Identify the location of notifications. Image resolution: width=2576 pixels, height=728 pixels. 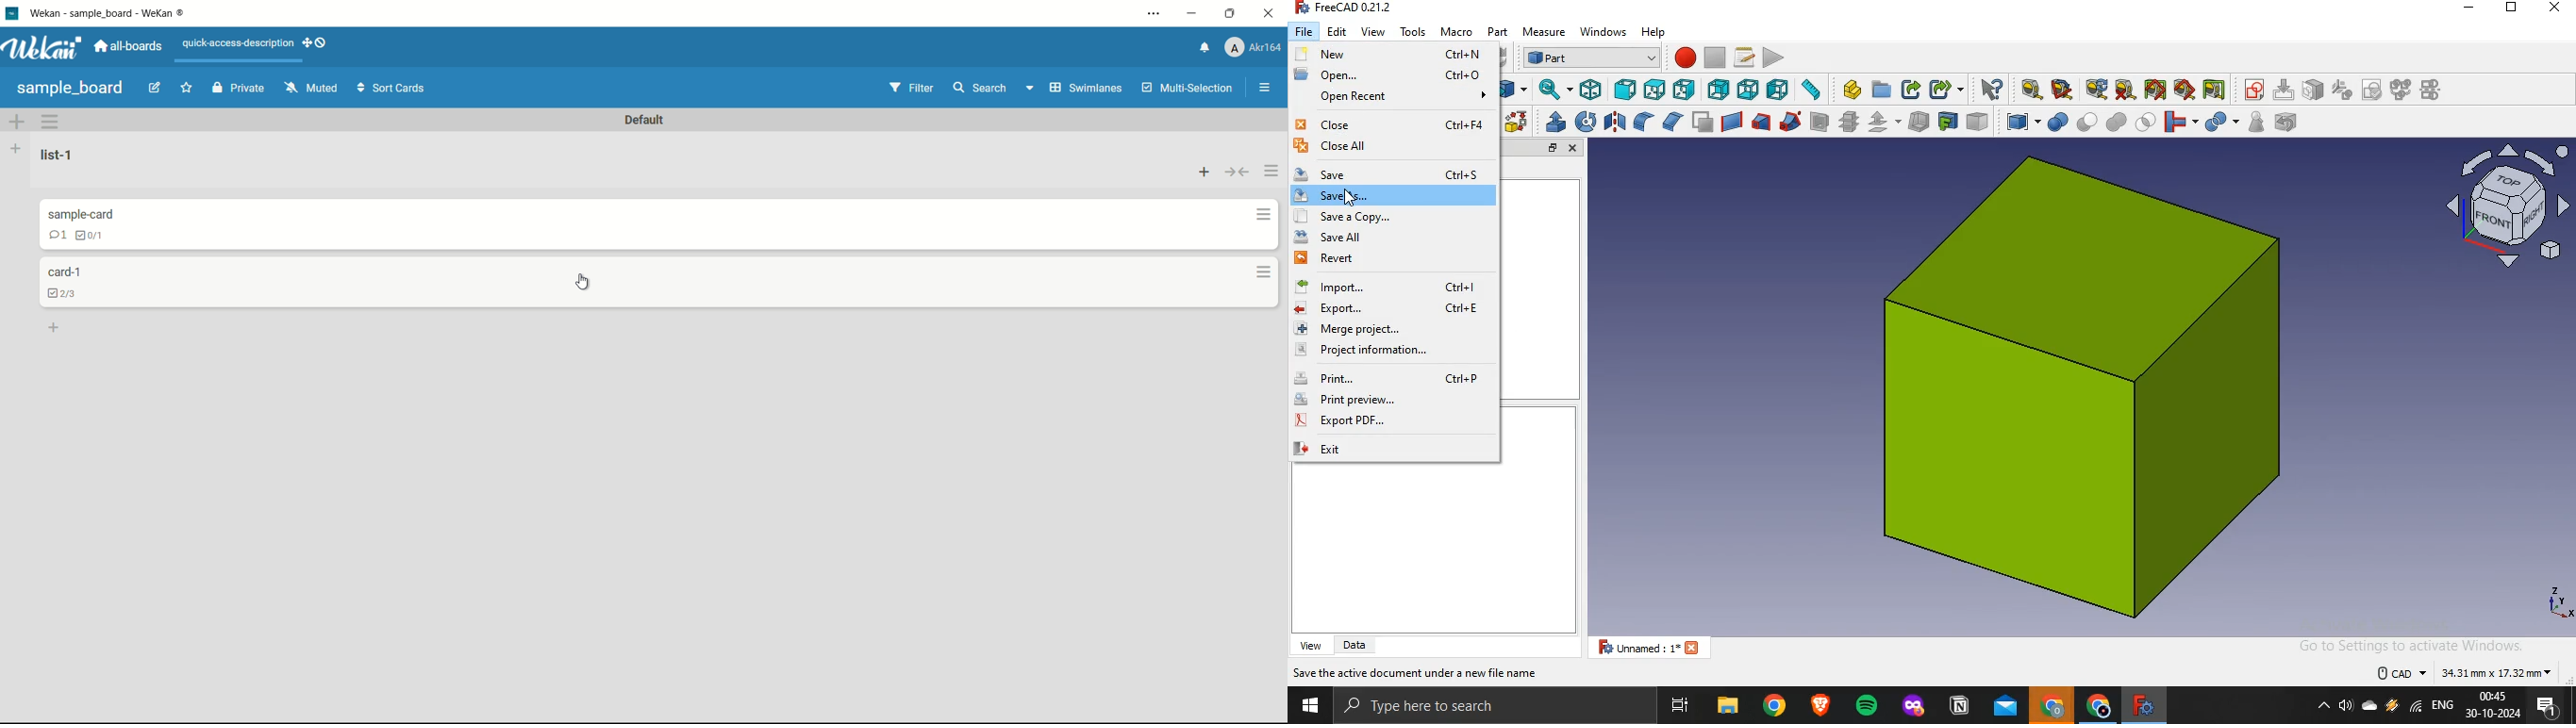
(2548, 706).